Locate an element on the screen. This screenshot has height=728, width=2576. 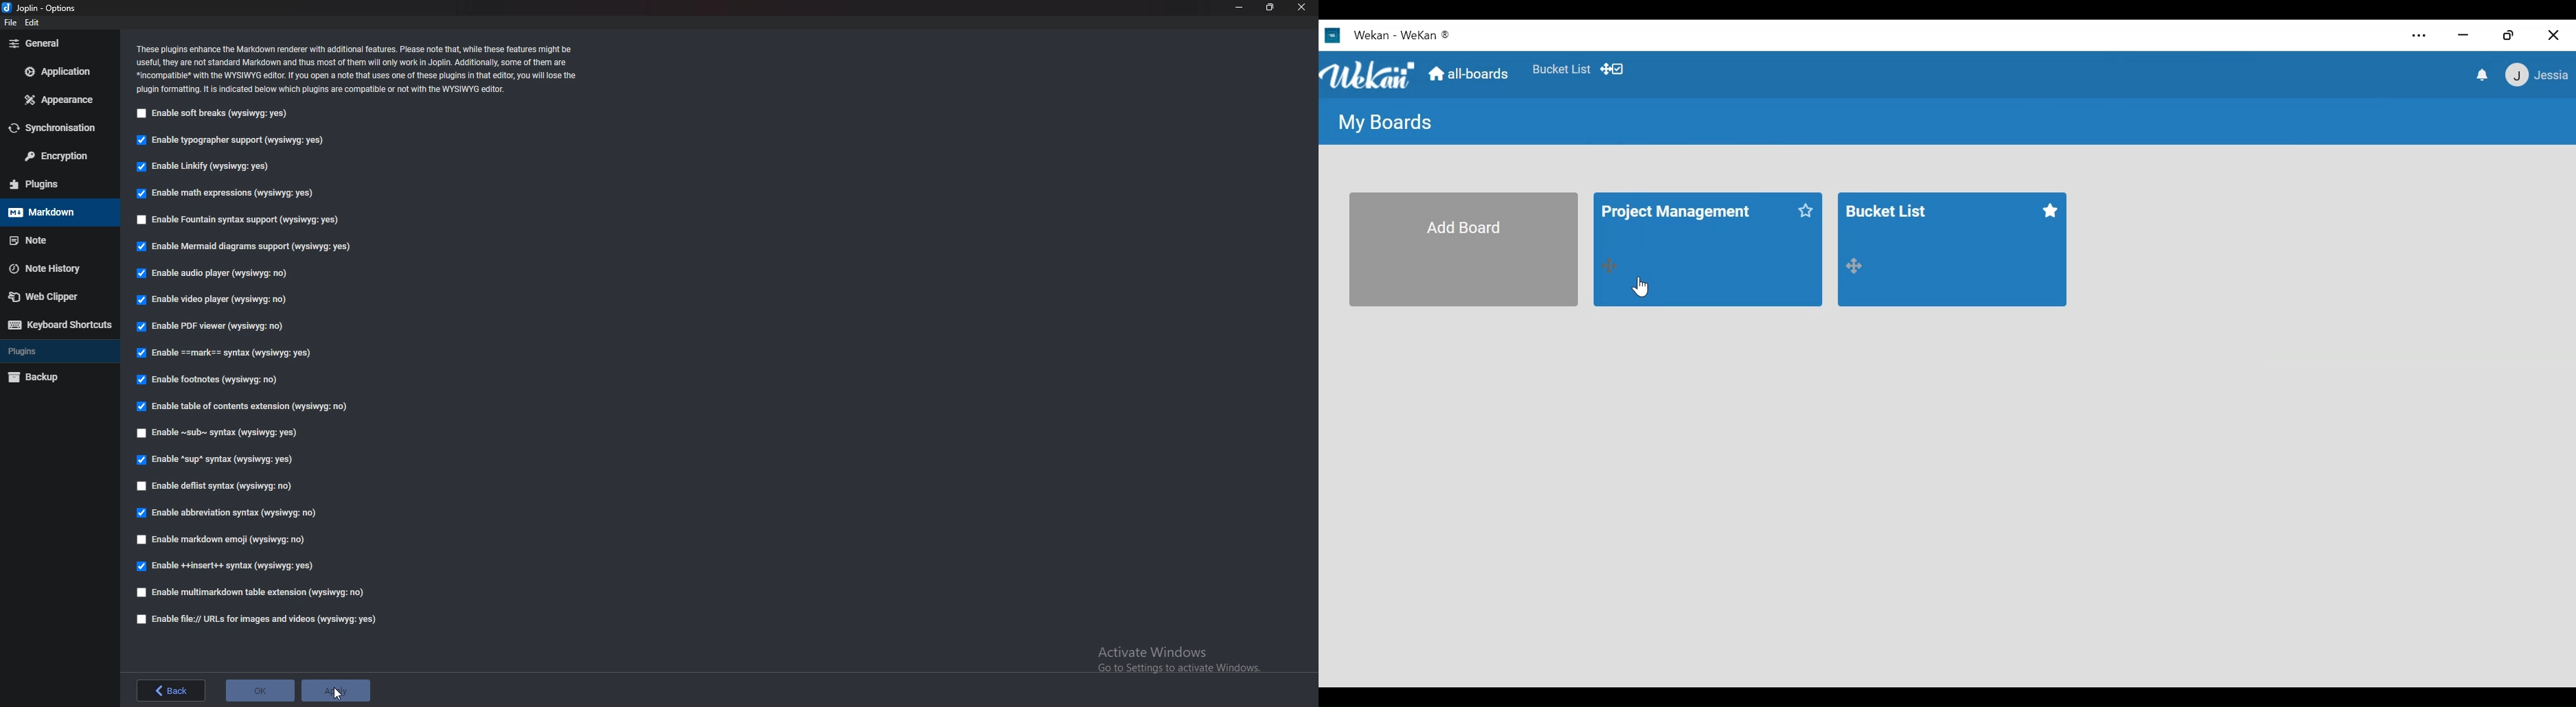
ok is located at coordinates (261, 689).